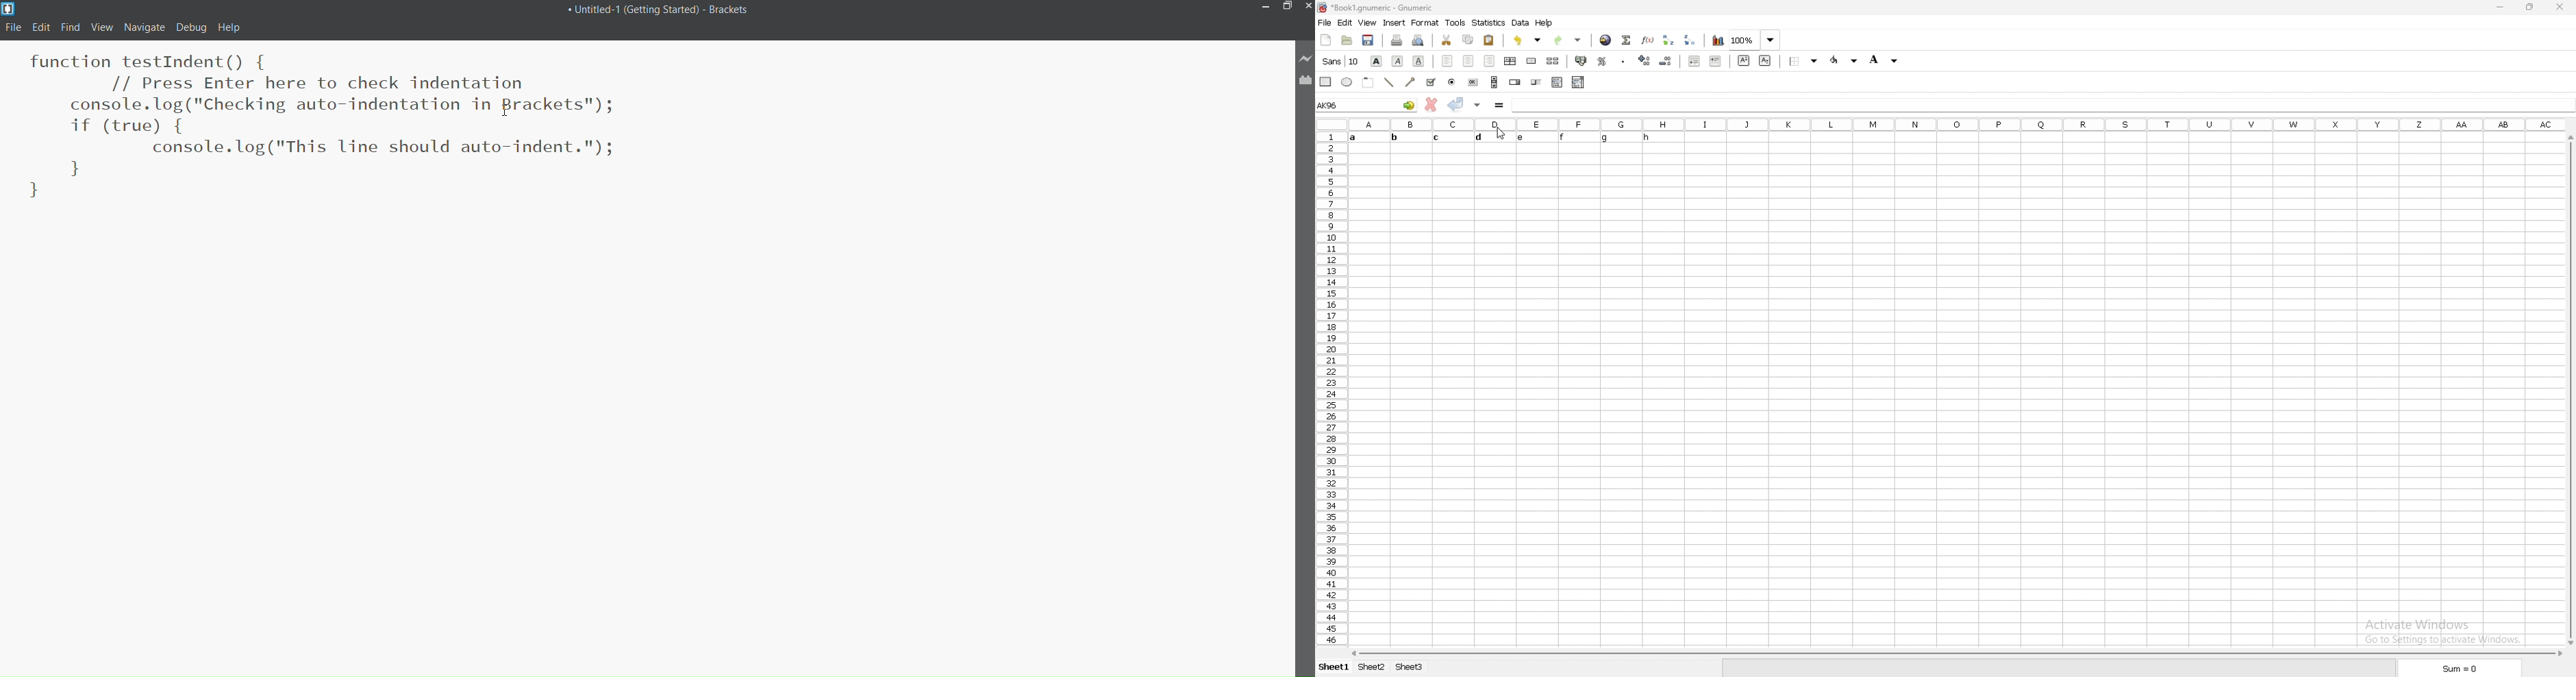 Image resolution: width=2576 pixels, height=700 pixels. Describe the element at coordinates (1305, 58) in the screenshot. I see `Live Preview` at that location.